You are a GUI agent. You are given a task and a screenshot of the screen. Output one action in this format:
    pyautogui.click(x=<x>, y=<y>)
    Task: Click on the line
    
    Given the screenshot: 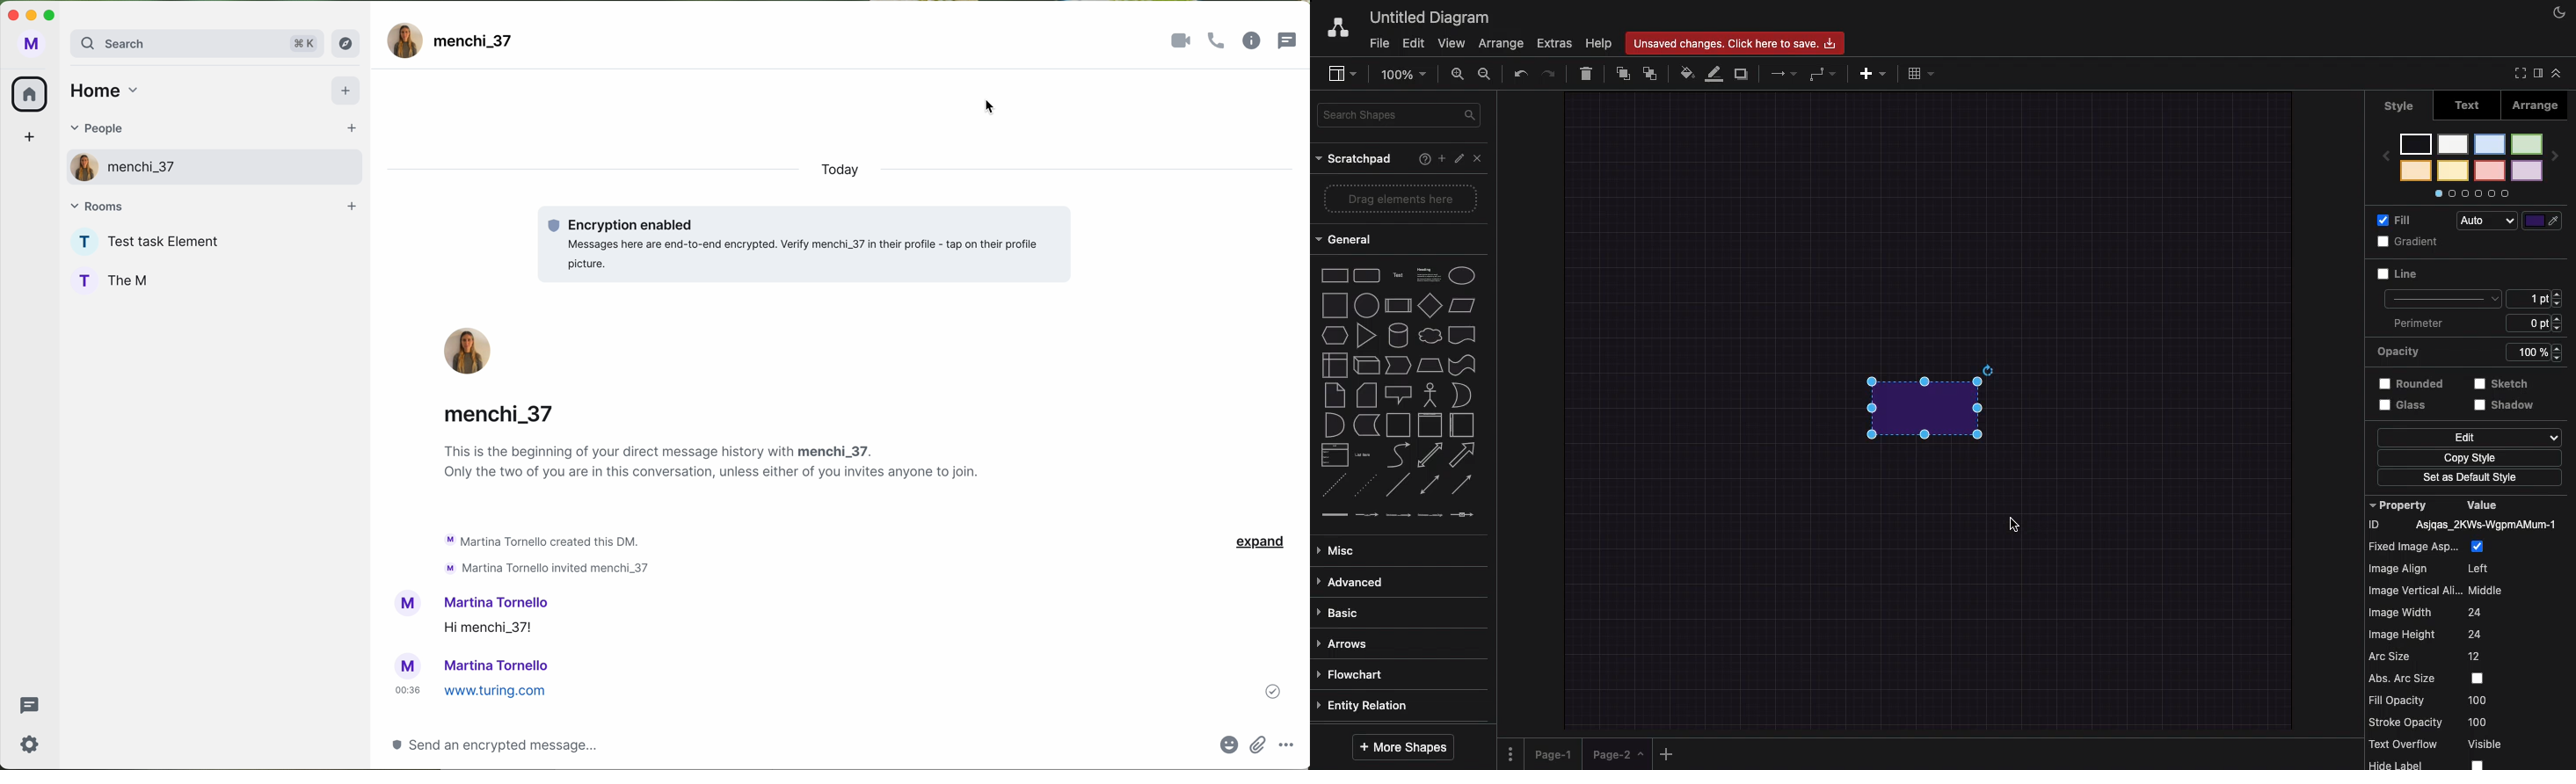 What is the action you would take?
    pyautogui.click(x=1398, y=484)
    